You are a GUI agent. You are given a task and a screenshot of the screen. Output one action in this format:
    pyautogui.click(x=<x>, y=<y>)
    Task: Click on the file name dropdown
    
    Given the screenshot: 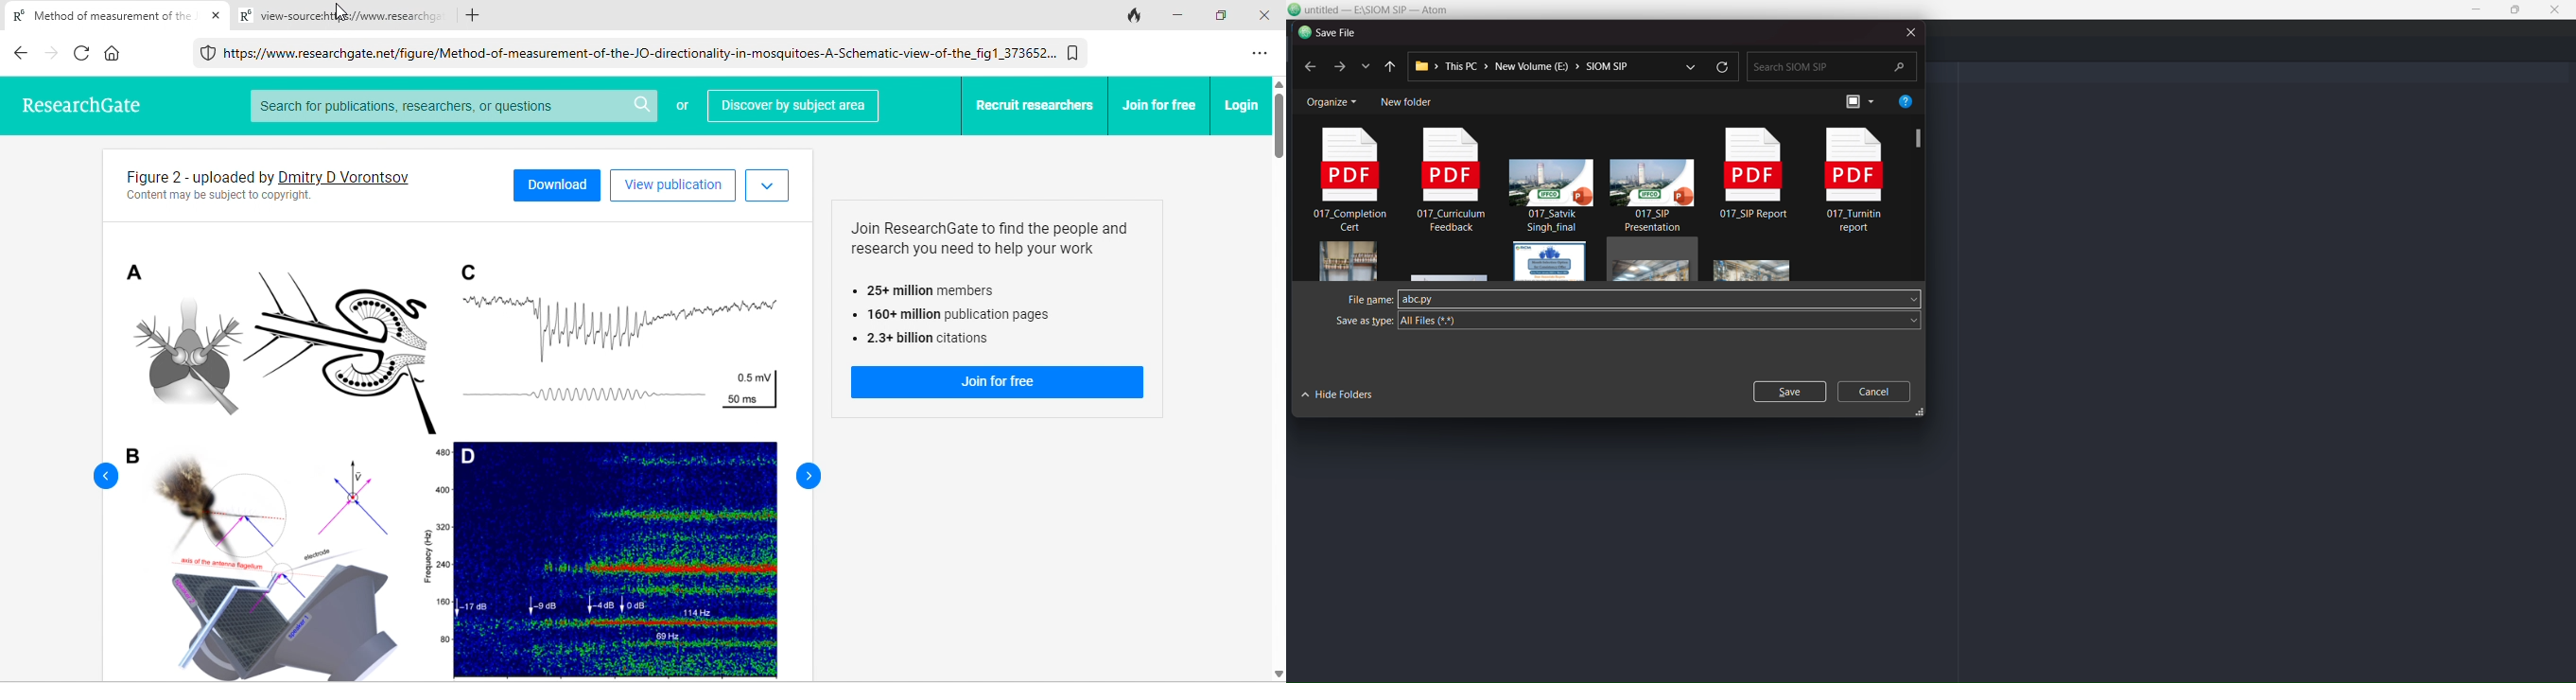 What is the action you would take?
    pyautogui.click(x=1912, y=300)
    